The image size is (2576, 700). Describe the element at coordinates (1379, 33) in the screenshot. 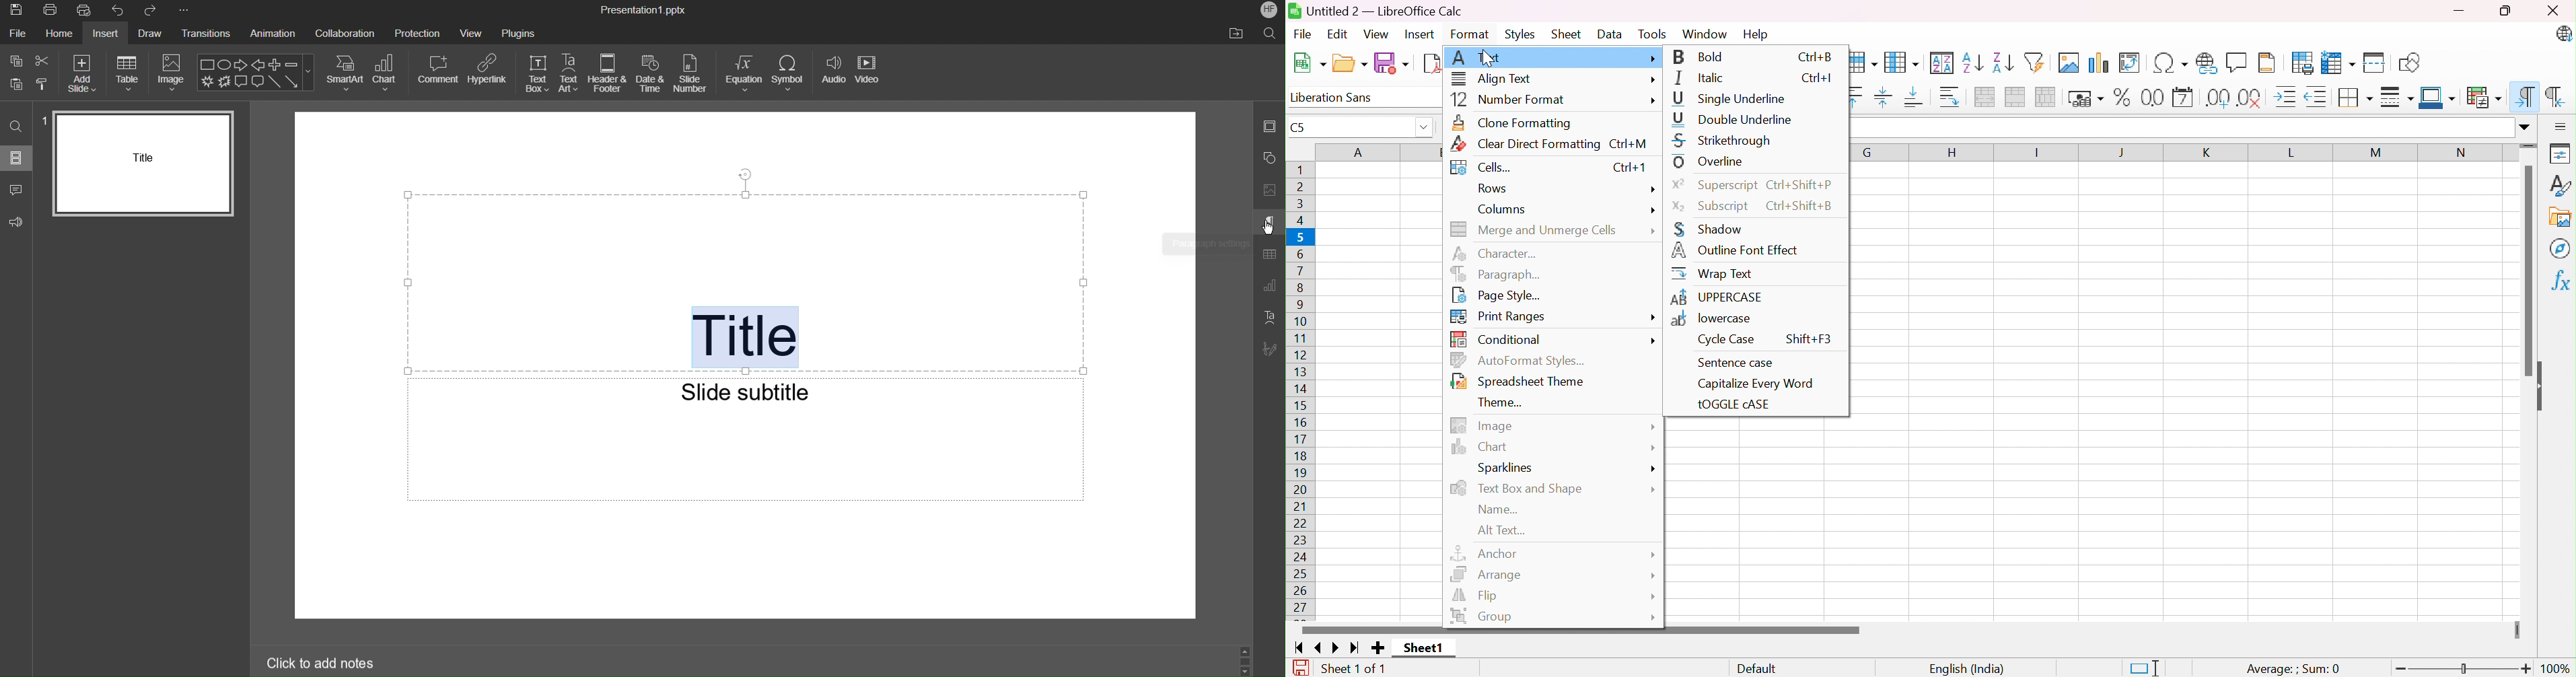

I see `` at that location.